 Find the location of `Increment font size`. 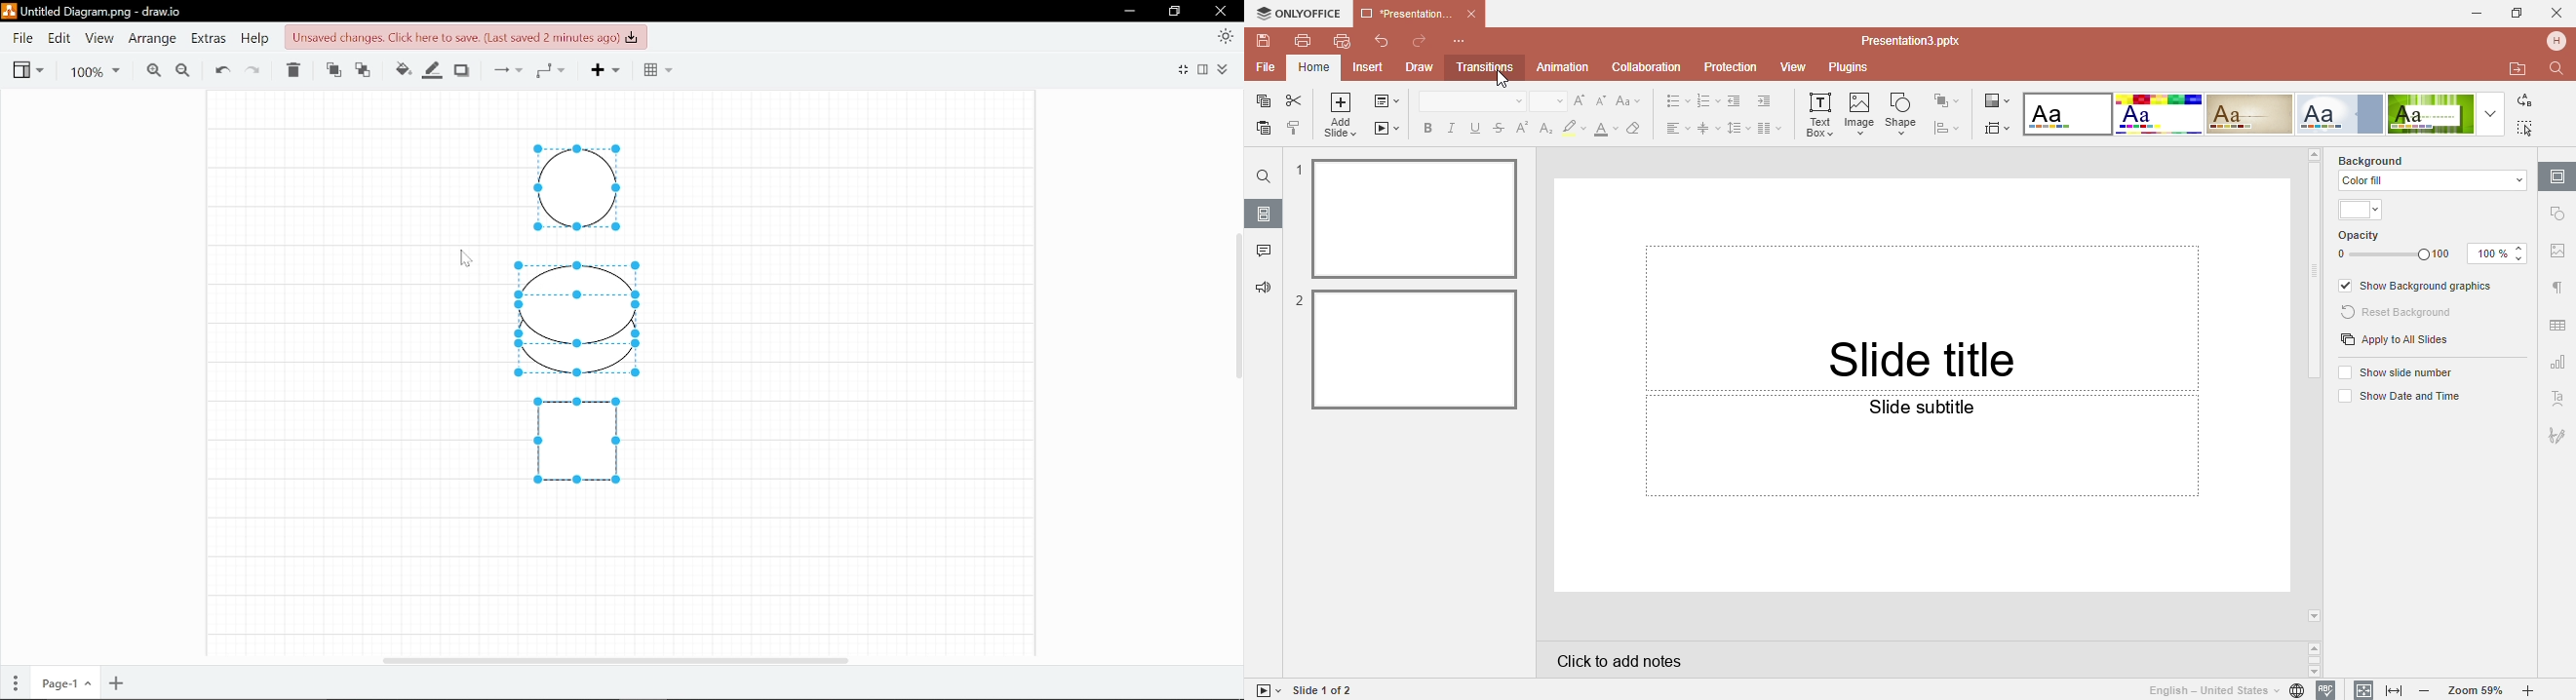

Increment font size is located at coordinates (1582, 99).